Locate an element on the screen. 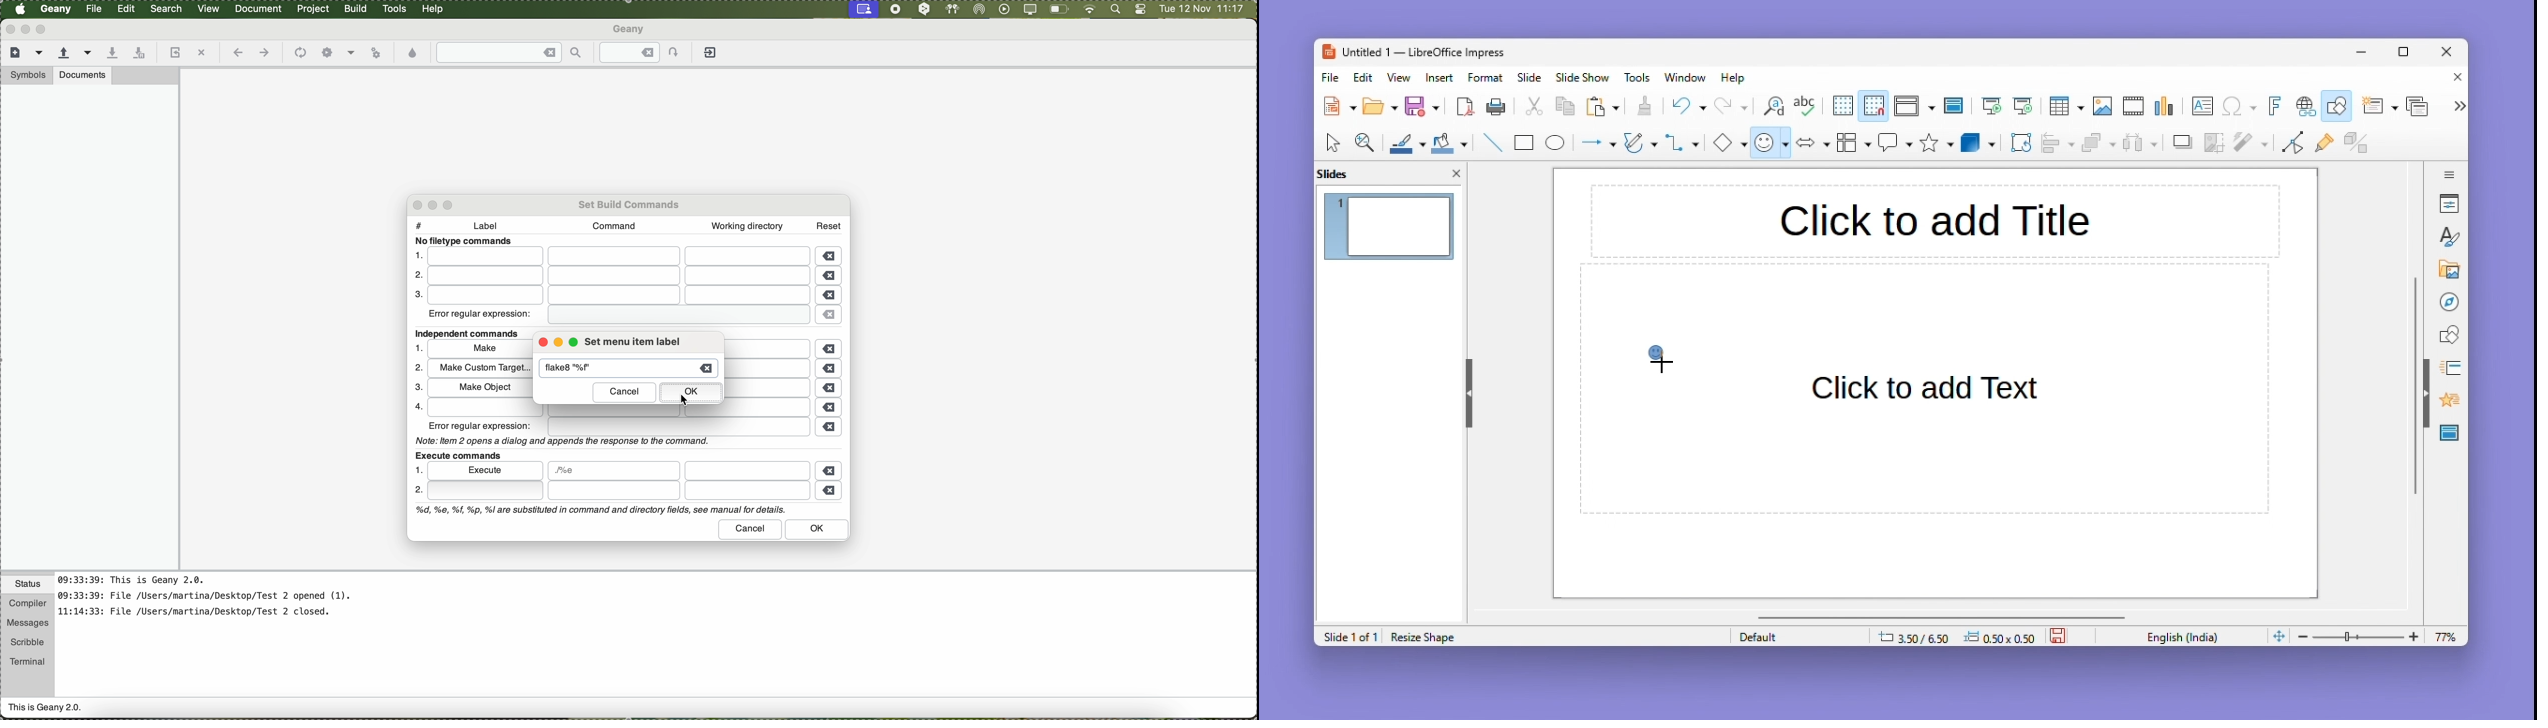 The width and height of the screenshot is (2548, 728). Video is located at coordinates (2133, 107).